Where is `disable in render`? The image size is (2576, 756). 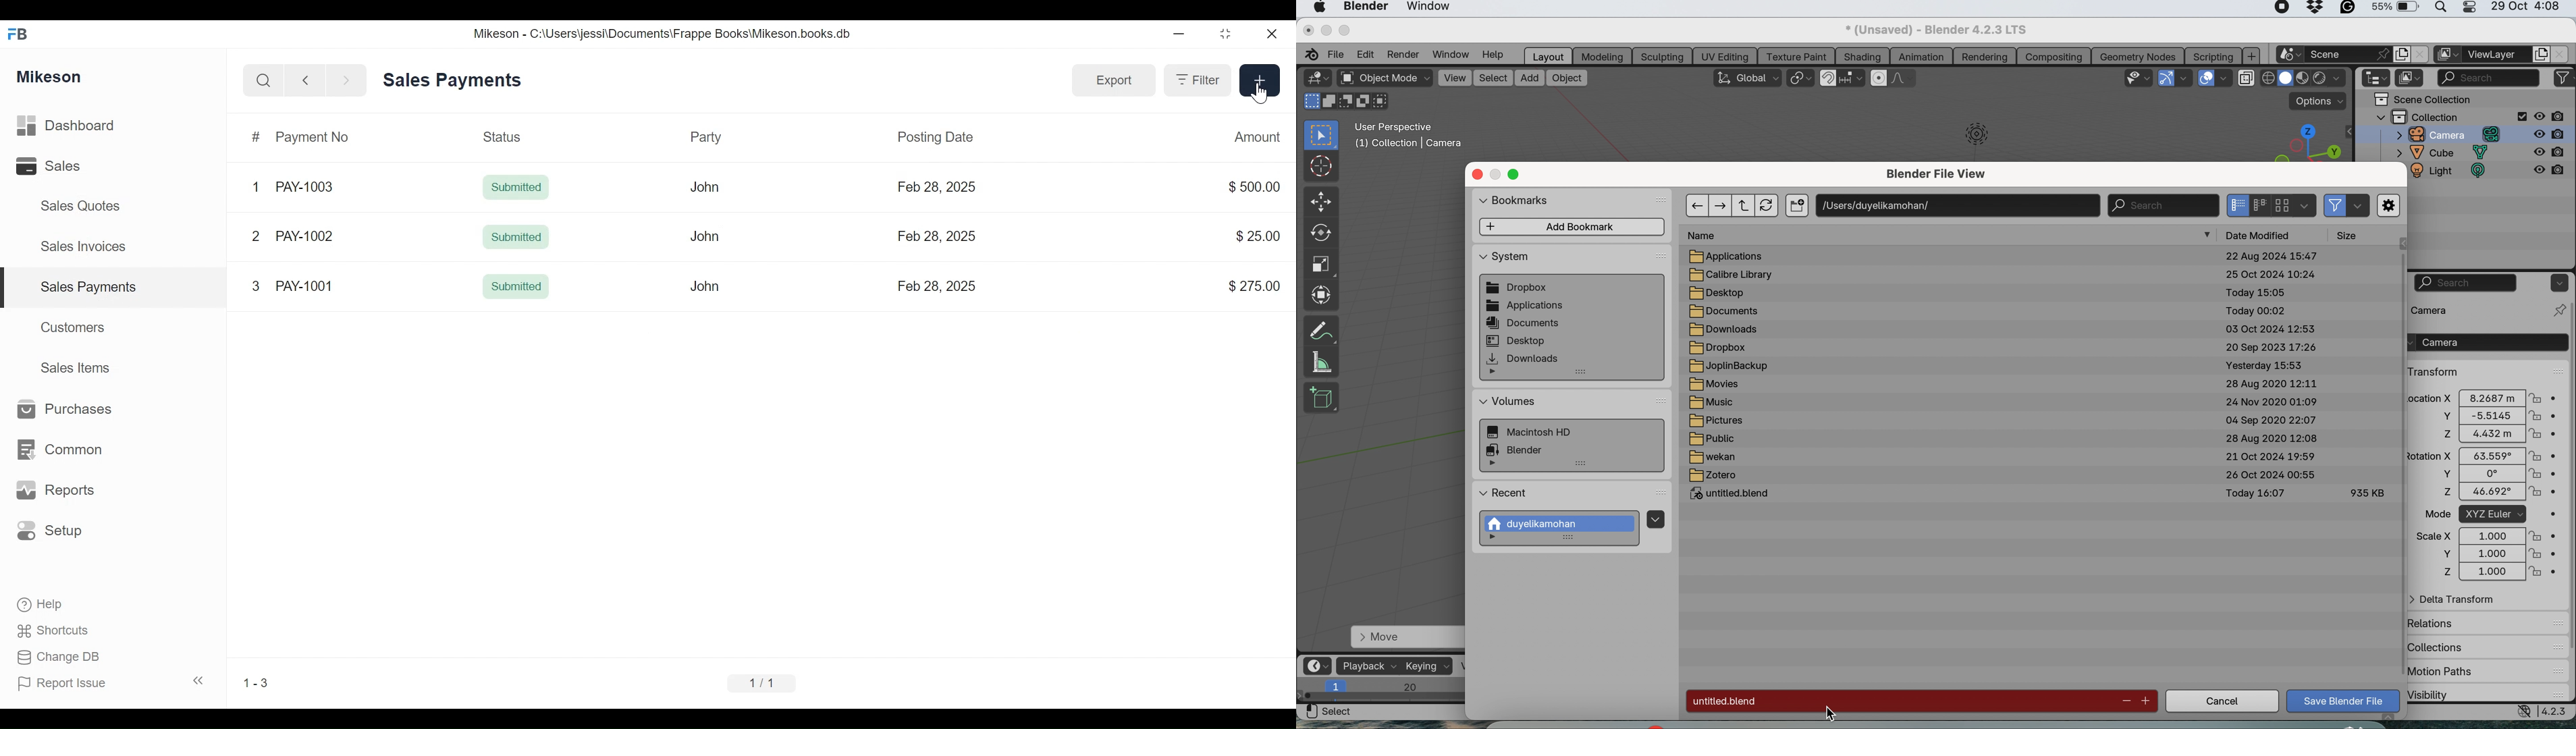
disable in render is located at coordinates (2550, 174).